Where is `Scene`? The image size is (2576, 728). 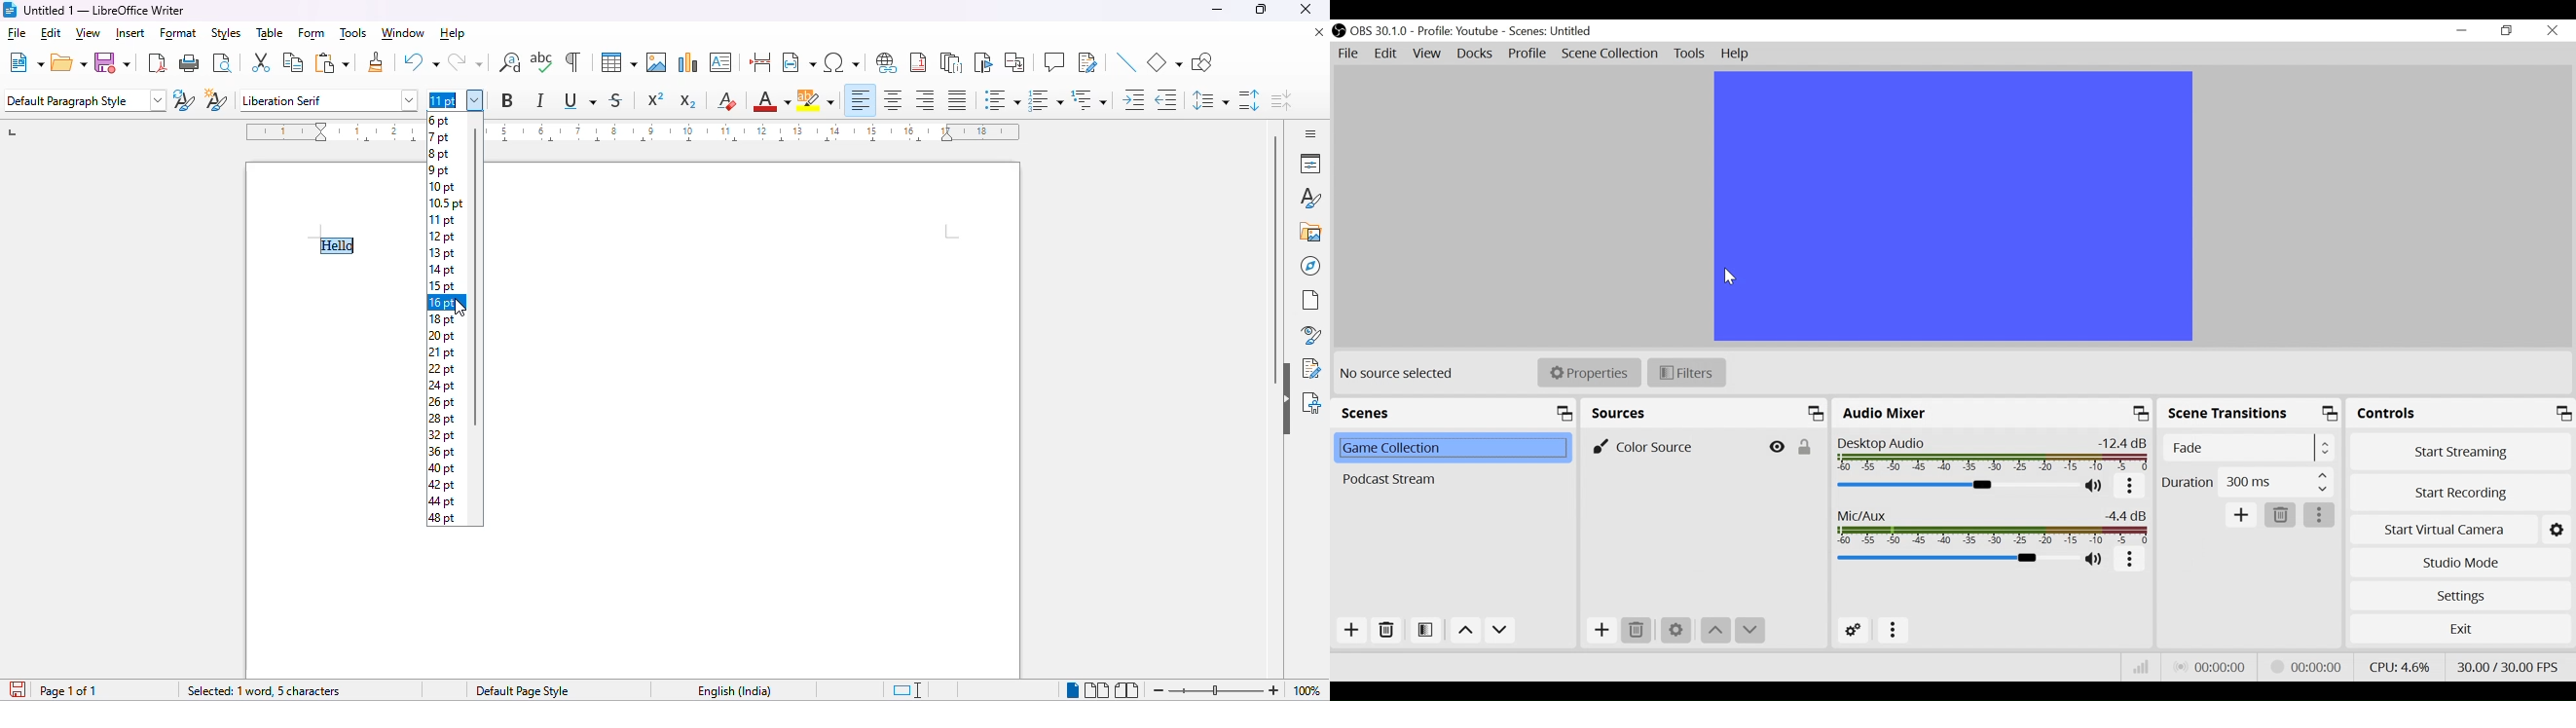
Scene is located at coordinates (1450, 479).